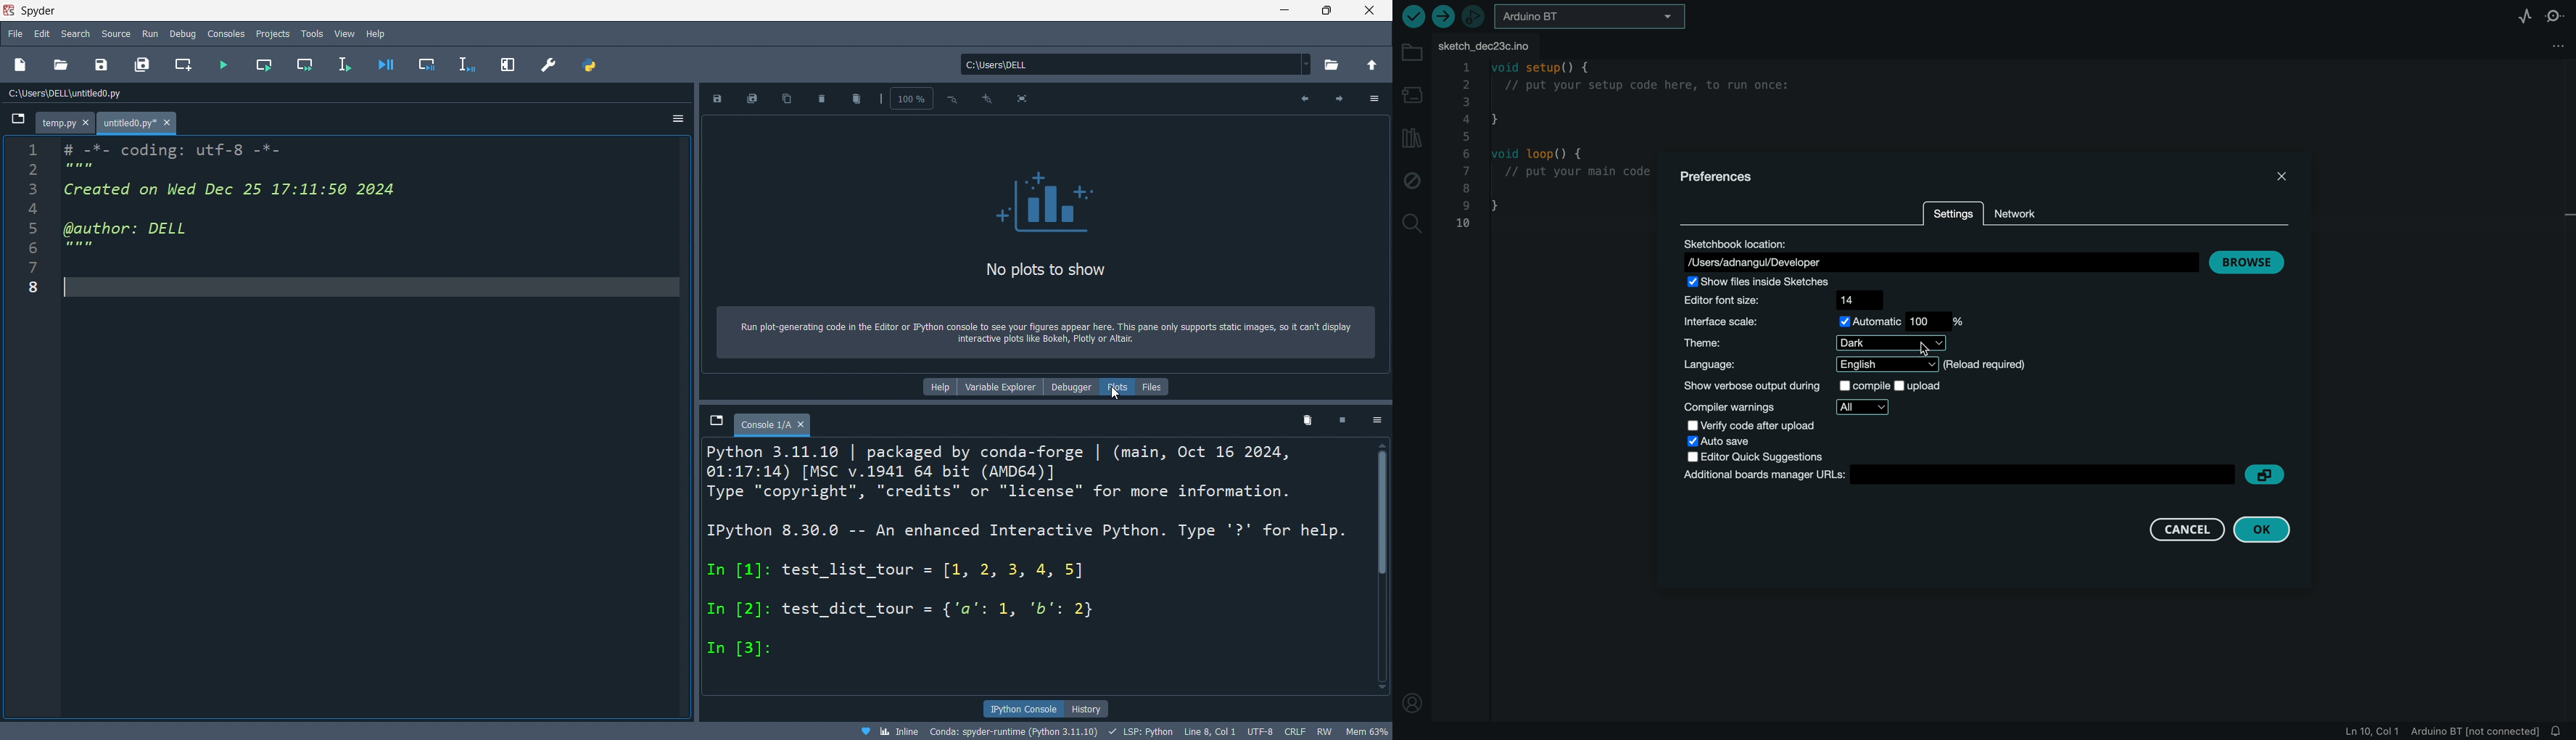  I want to click on debug cell, so click(426, 64).